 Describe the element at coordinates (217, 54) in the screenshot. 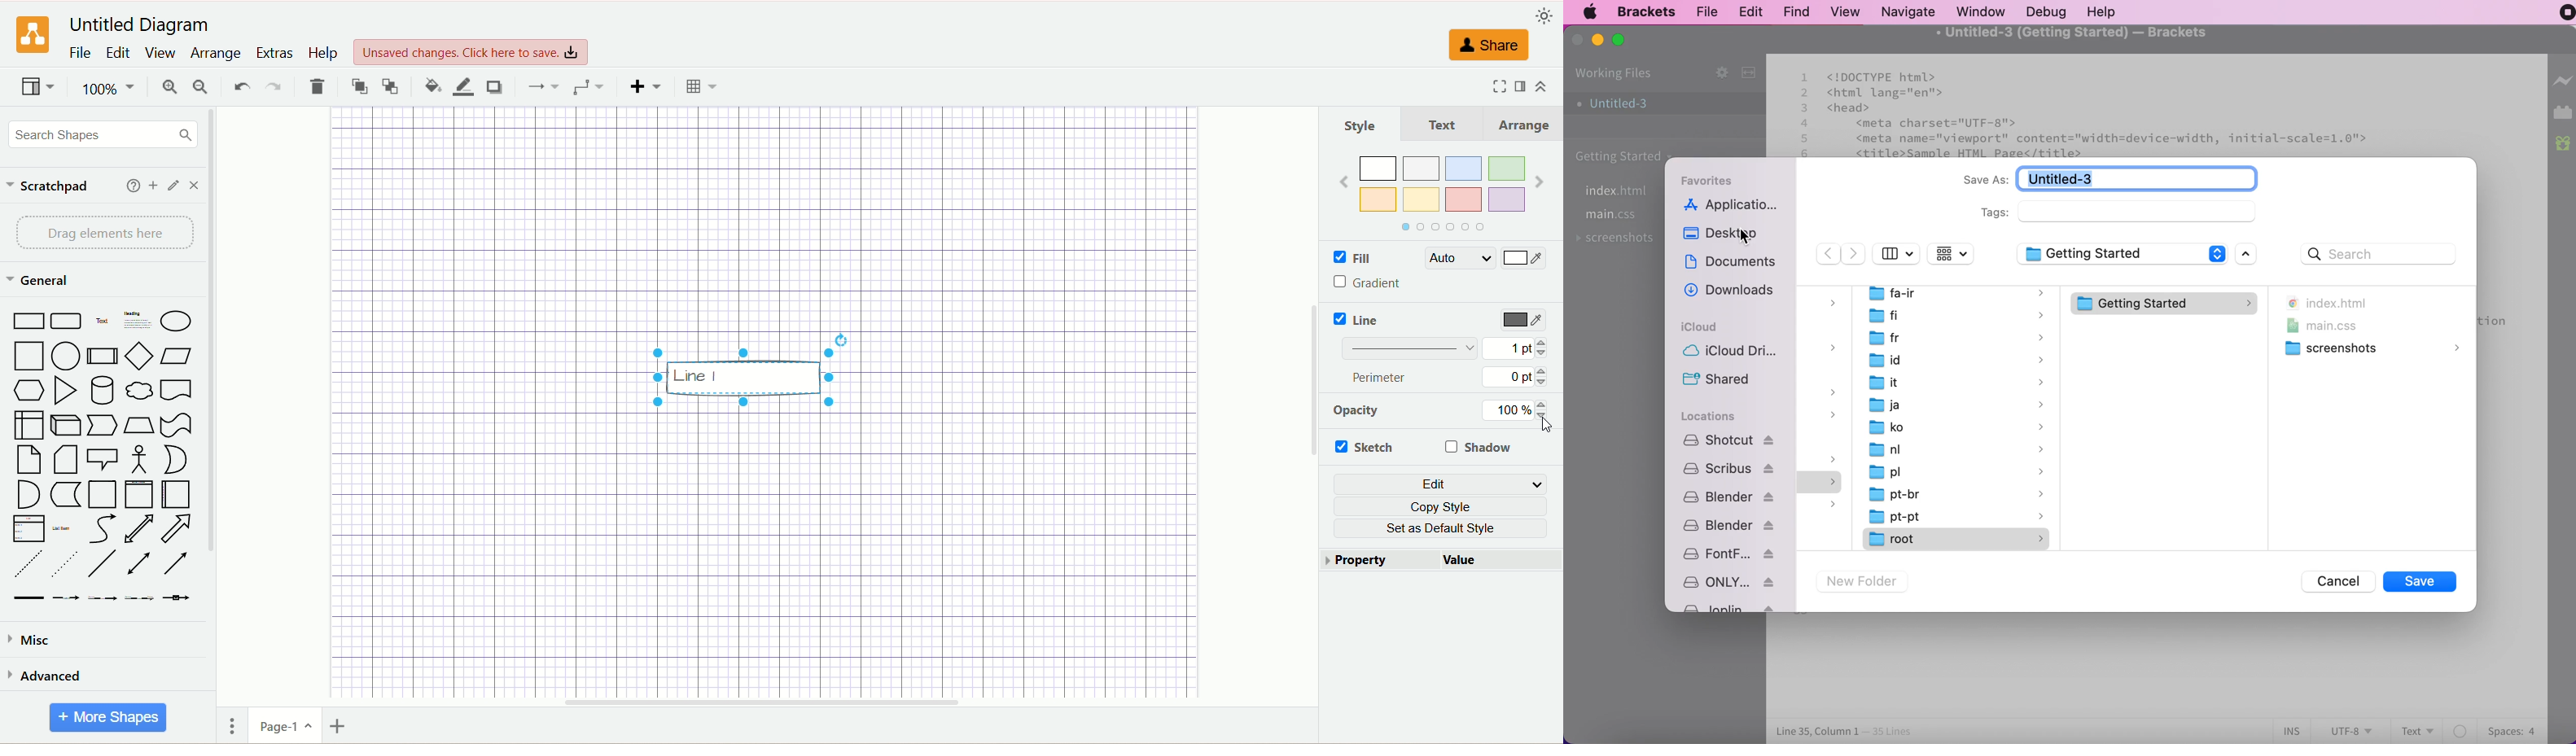

I see `arrange` at that location.